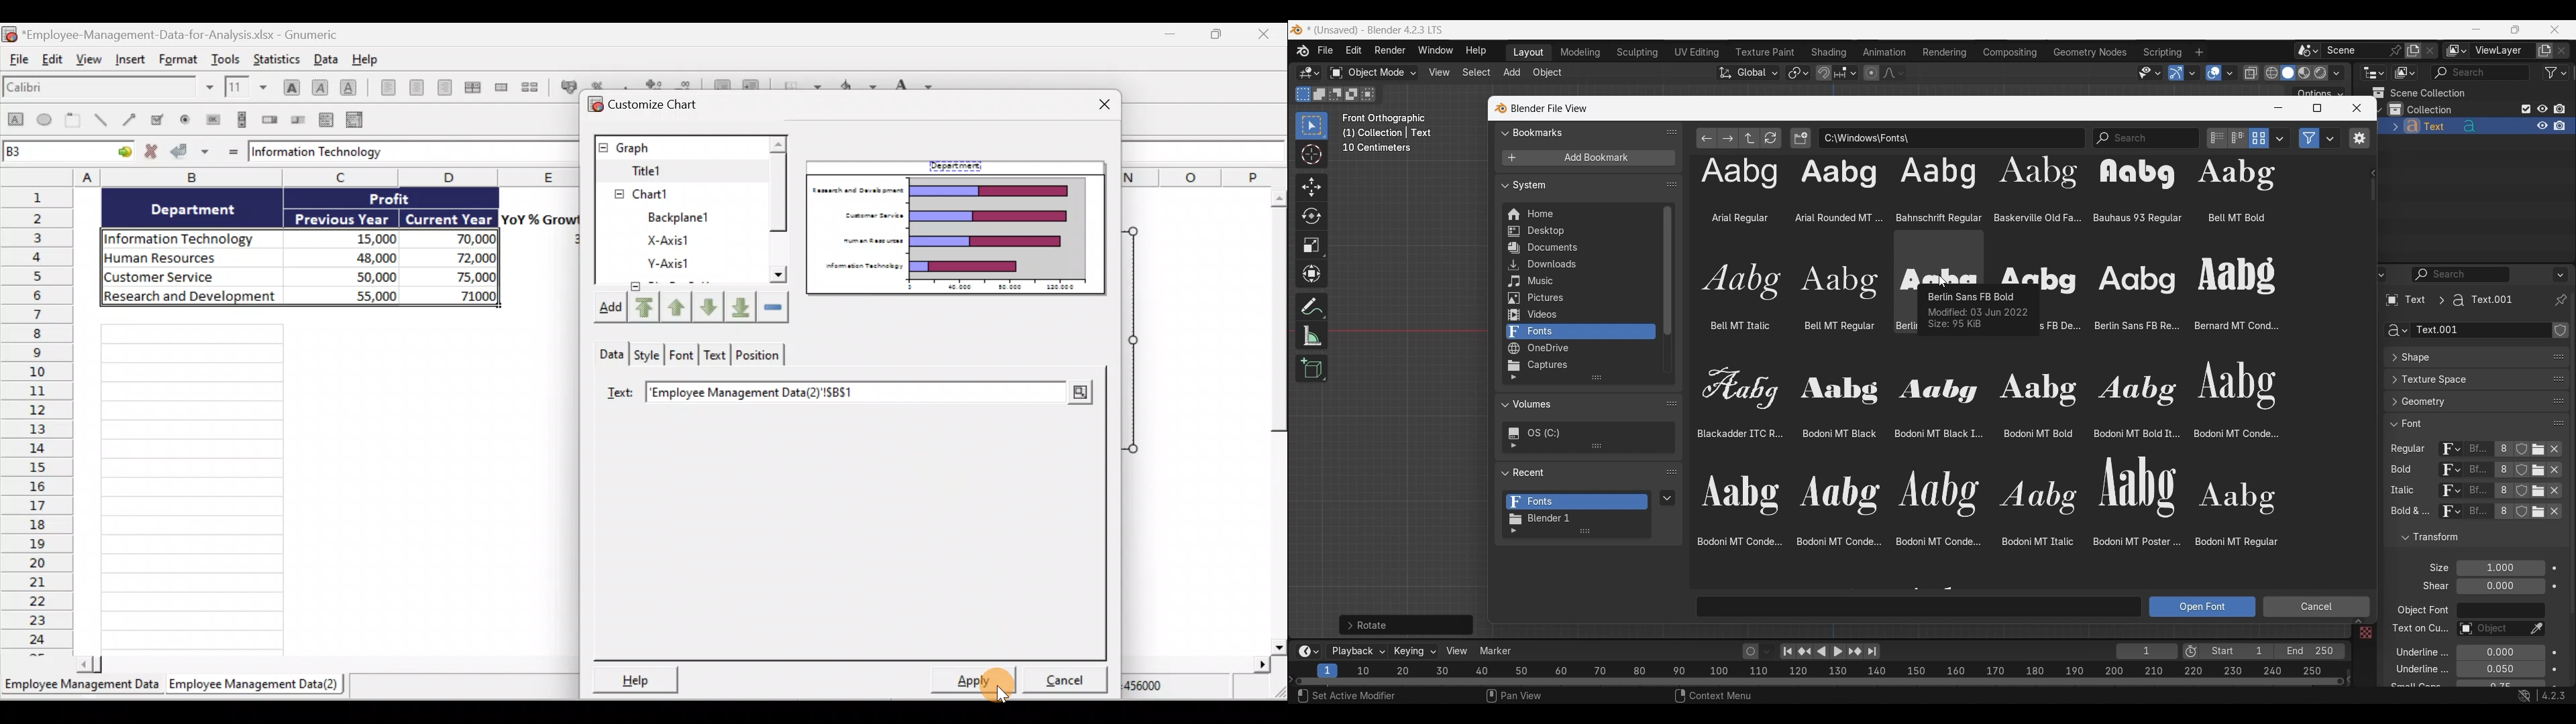 The image size is (2576, 728). Describe the element at coordinates (1580, 315) in the screenshot. I see `Videos folder` at that location.